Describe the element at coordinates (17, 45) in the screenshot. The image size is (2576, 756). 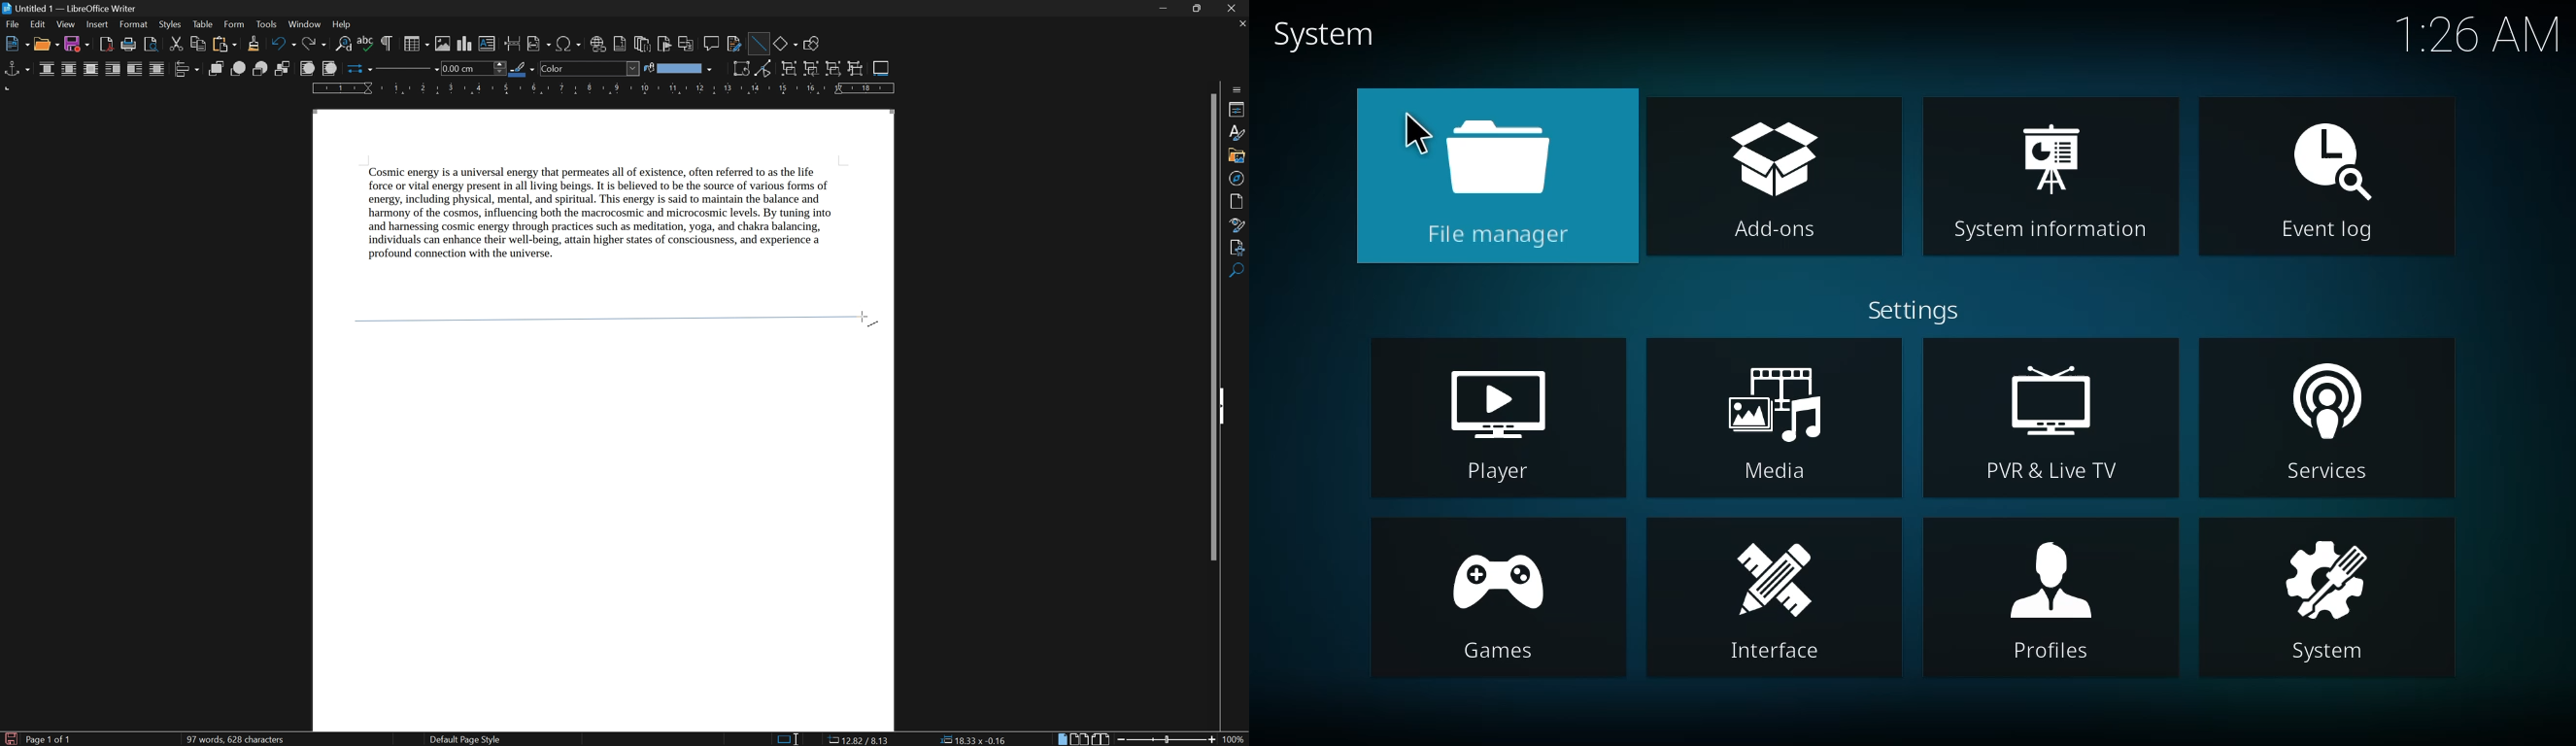
I see `new` at that location.